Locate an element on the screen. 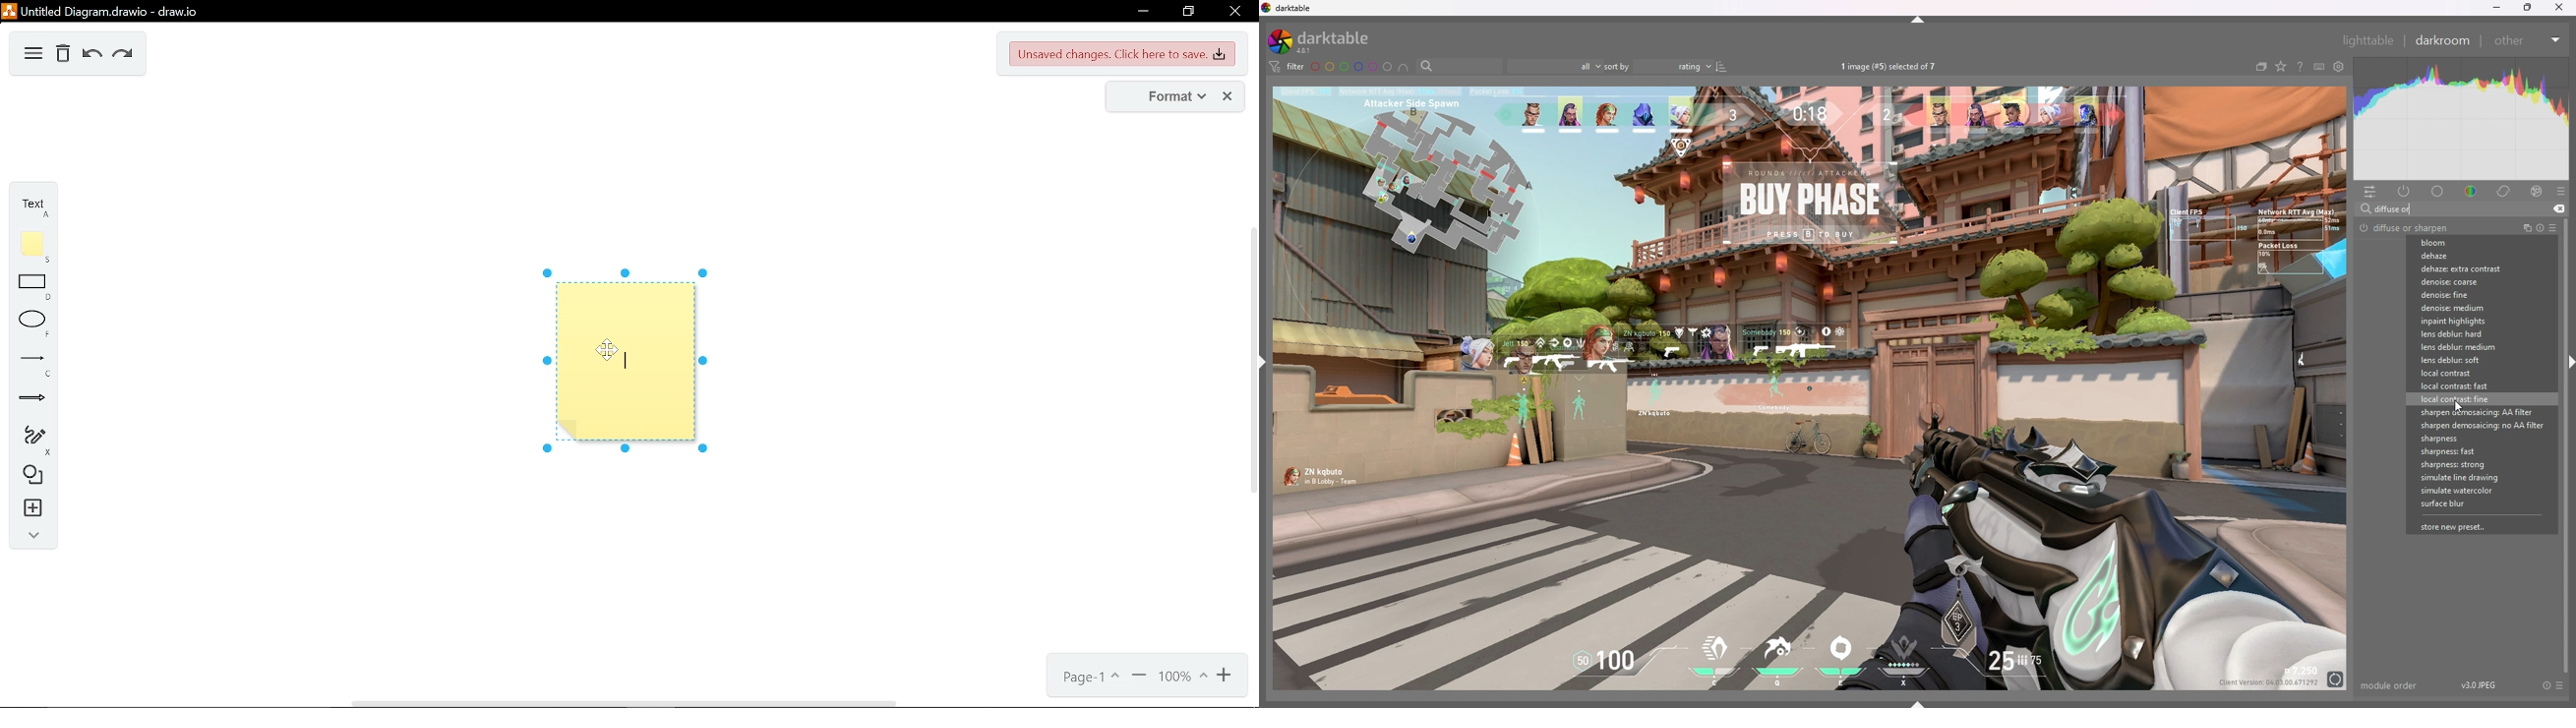 Image resolution: width=2576 pixels, height=728 pixels. redo is located at coordinates (122, 56).